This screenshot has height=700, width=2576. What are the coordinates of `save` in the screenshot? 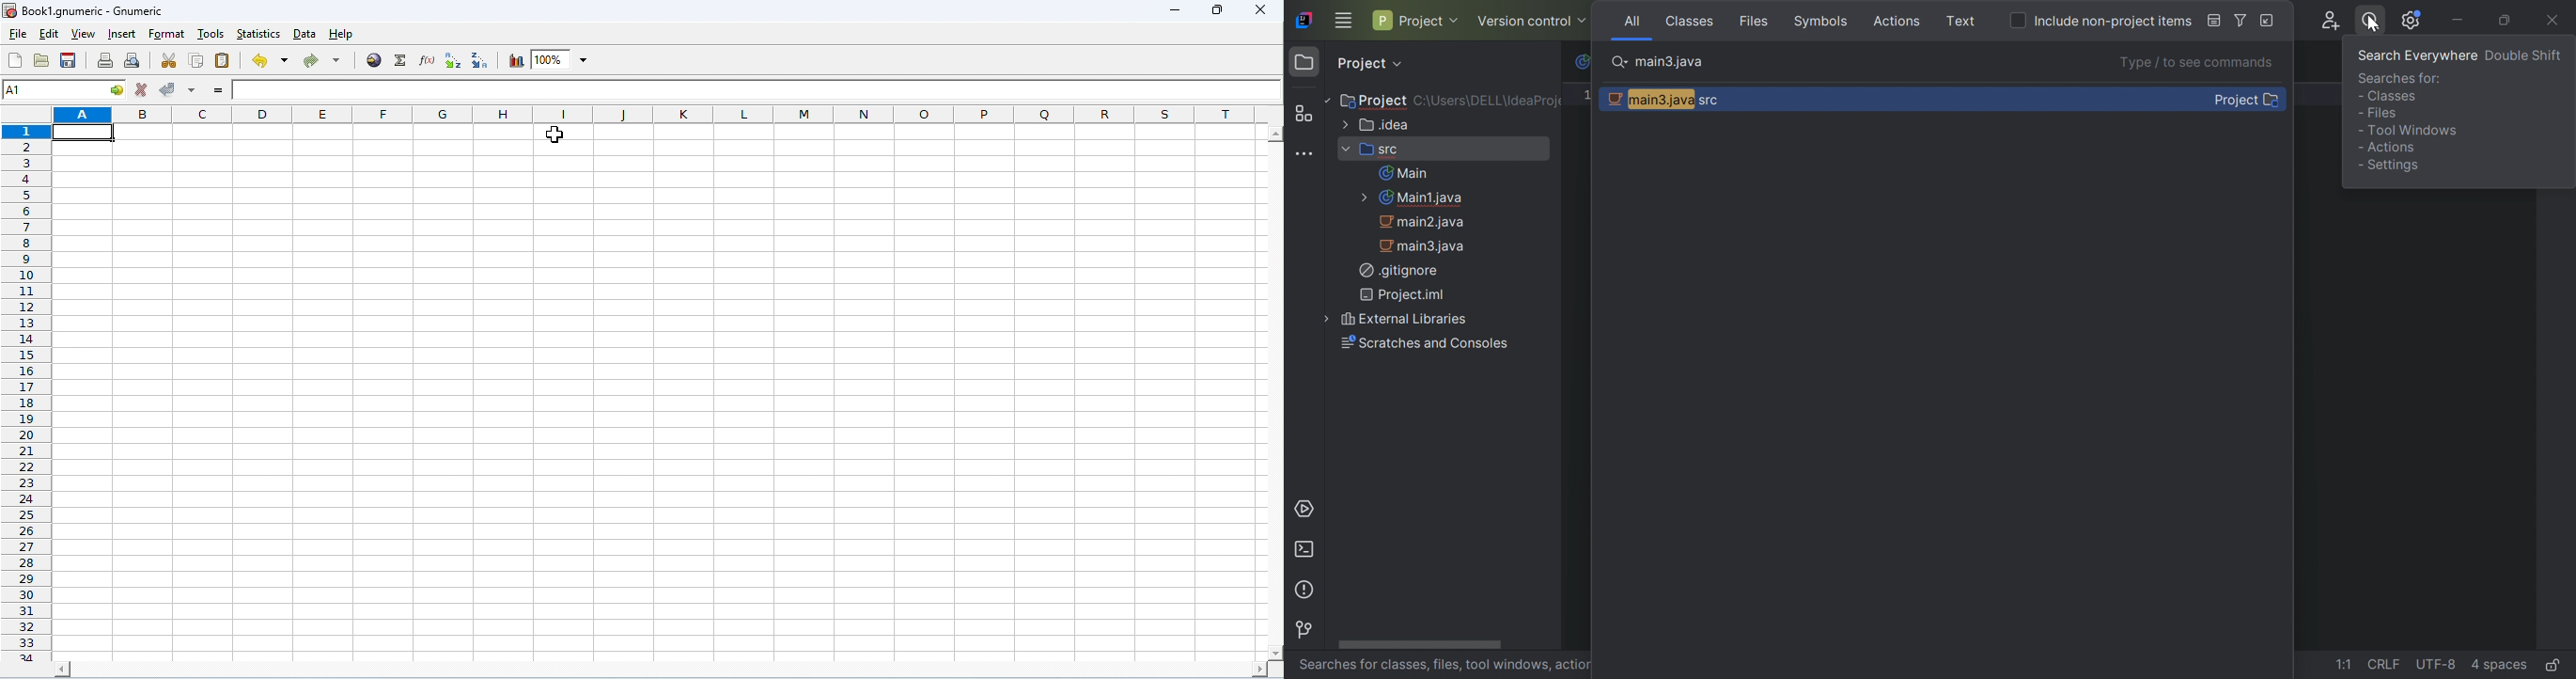 It's located at (69, 59).